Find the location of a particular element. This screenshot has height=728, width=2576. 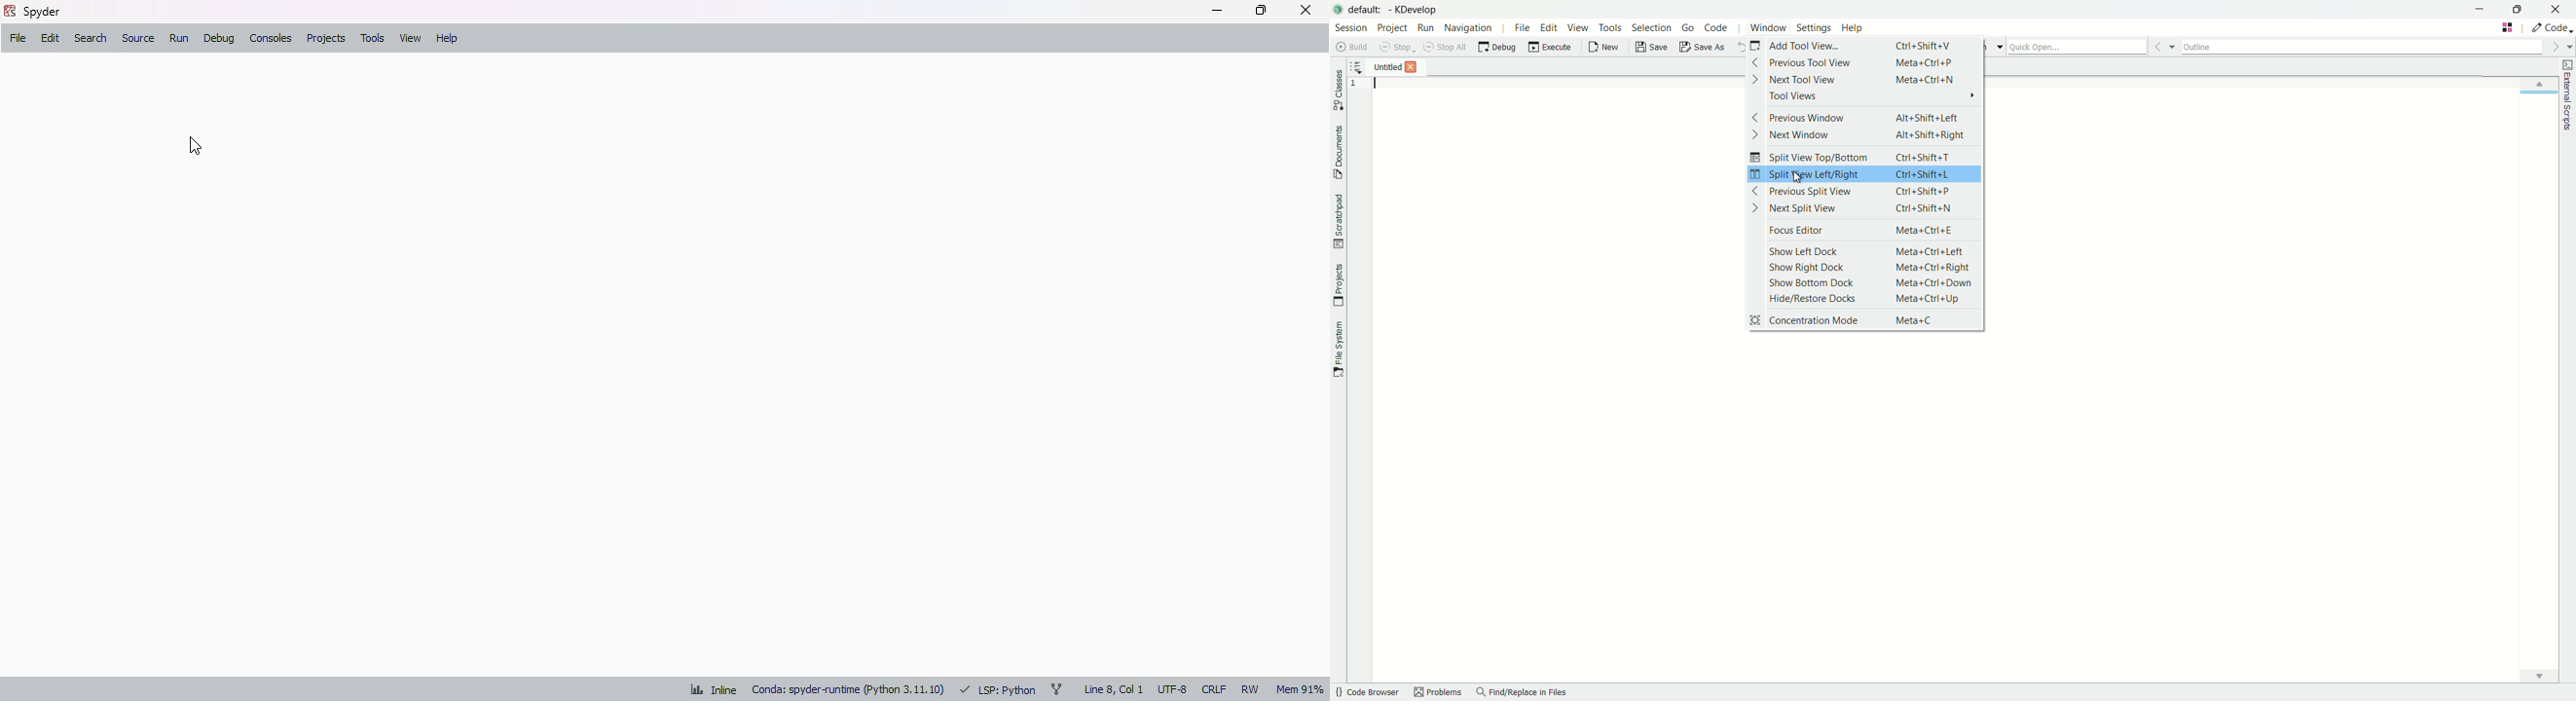

problems is located at coordinates (1436, 693).